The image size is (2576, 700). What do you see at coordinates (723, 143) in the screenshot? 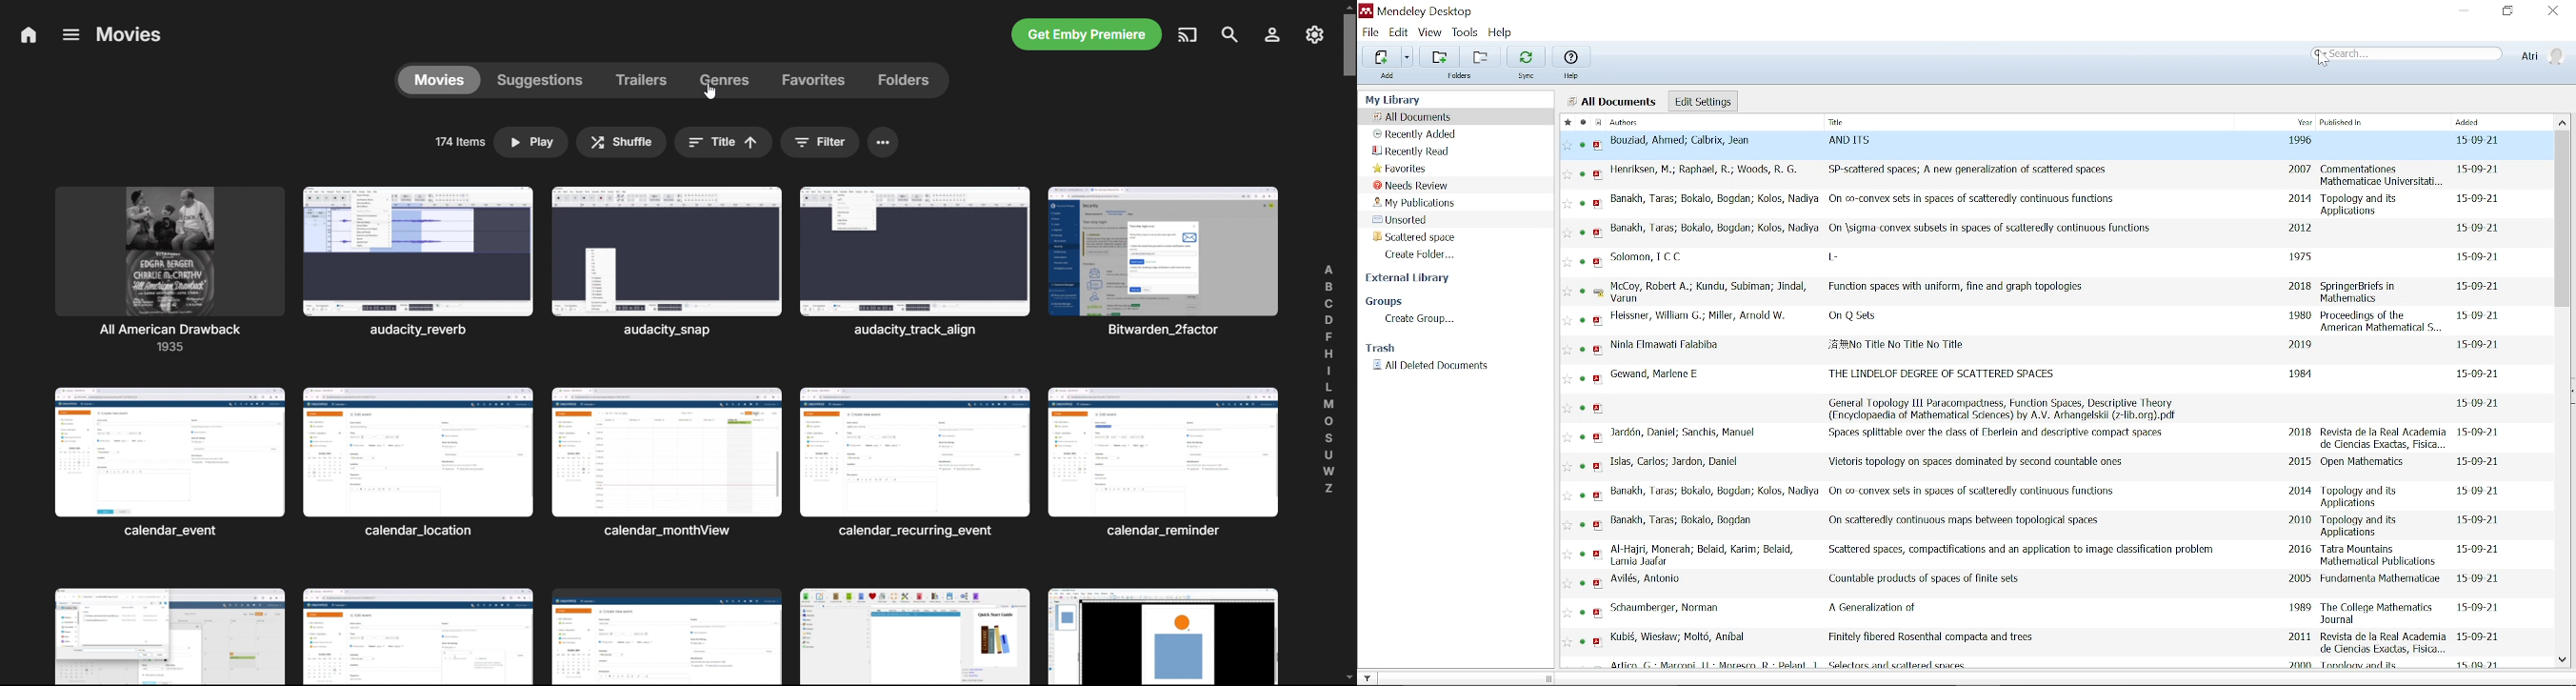
I see `title` at bounding box center [723, 143].